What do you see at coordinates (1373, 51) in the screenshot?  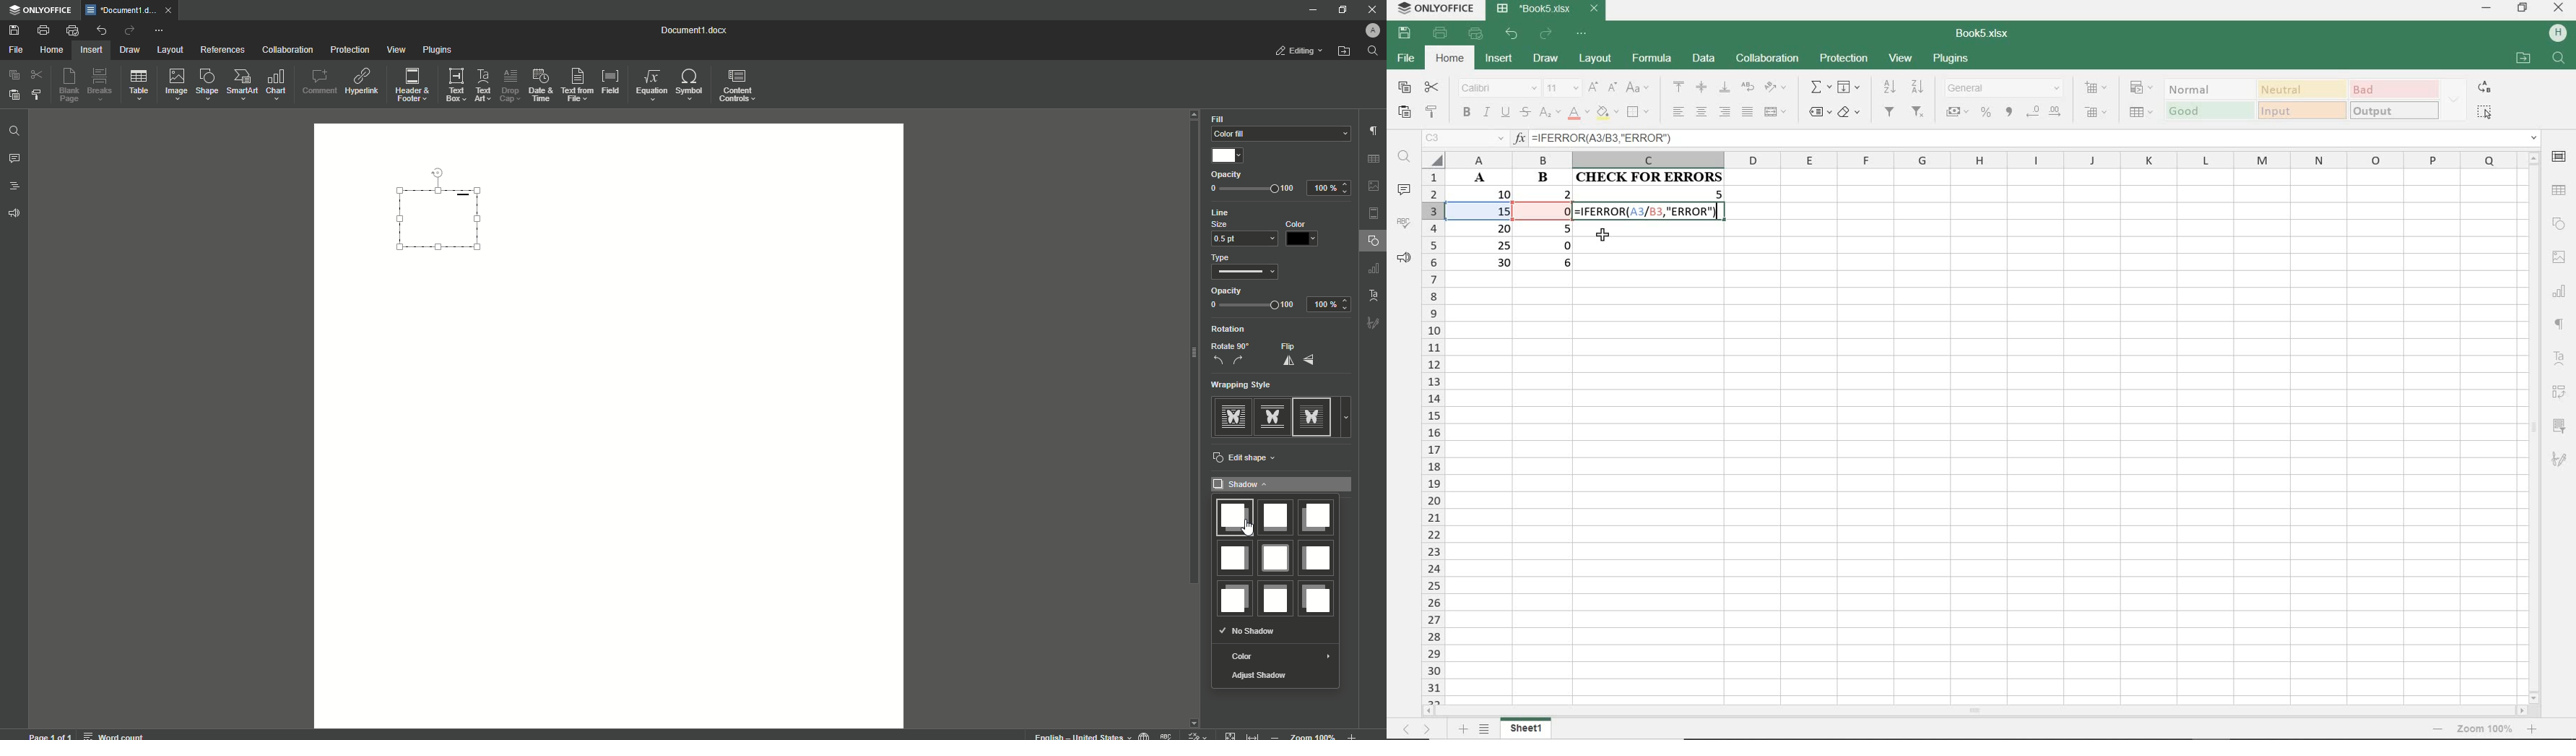 I see `Search` at bounding box center [1373, 51].